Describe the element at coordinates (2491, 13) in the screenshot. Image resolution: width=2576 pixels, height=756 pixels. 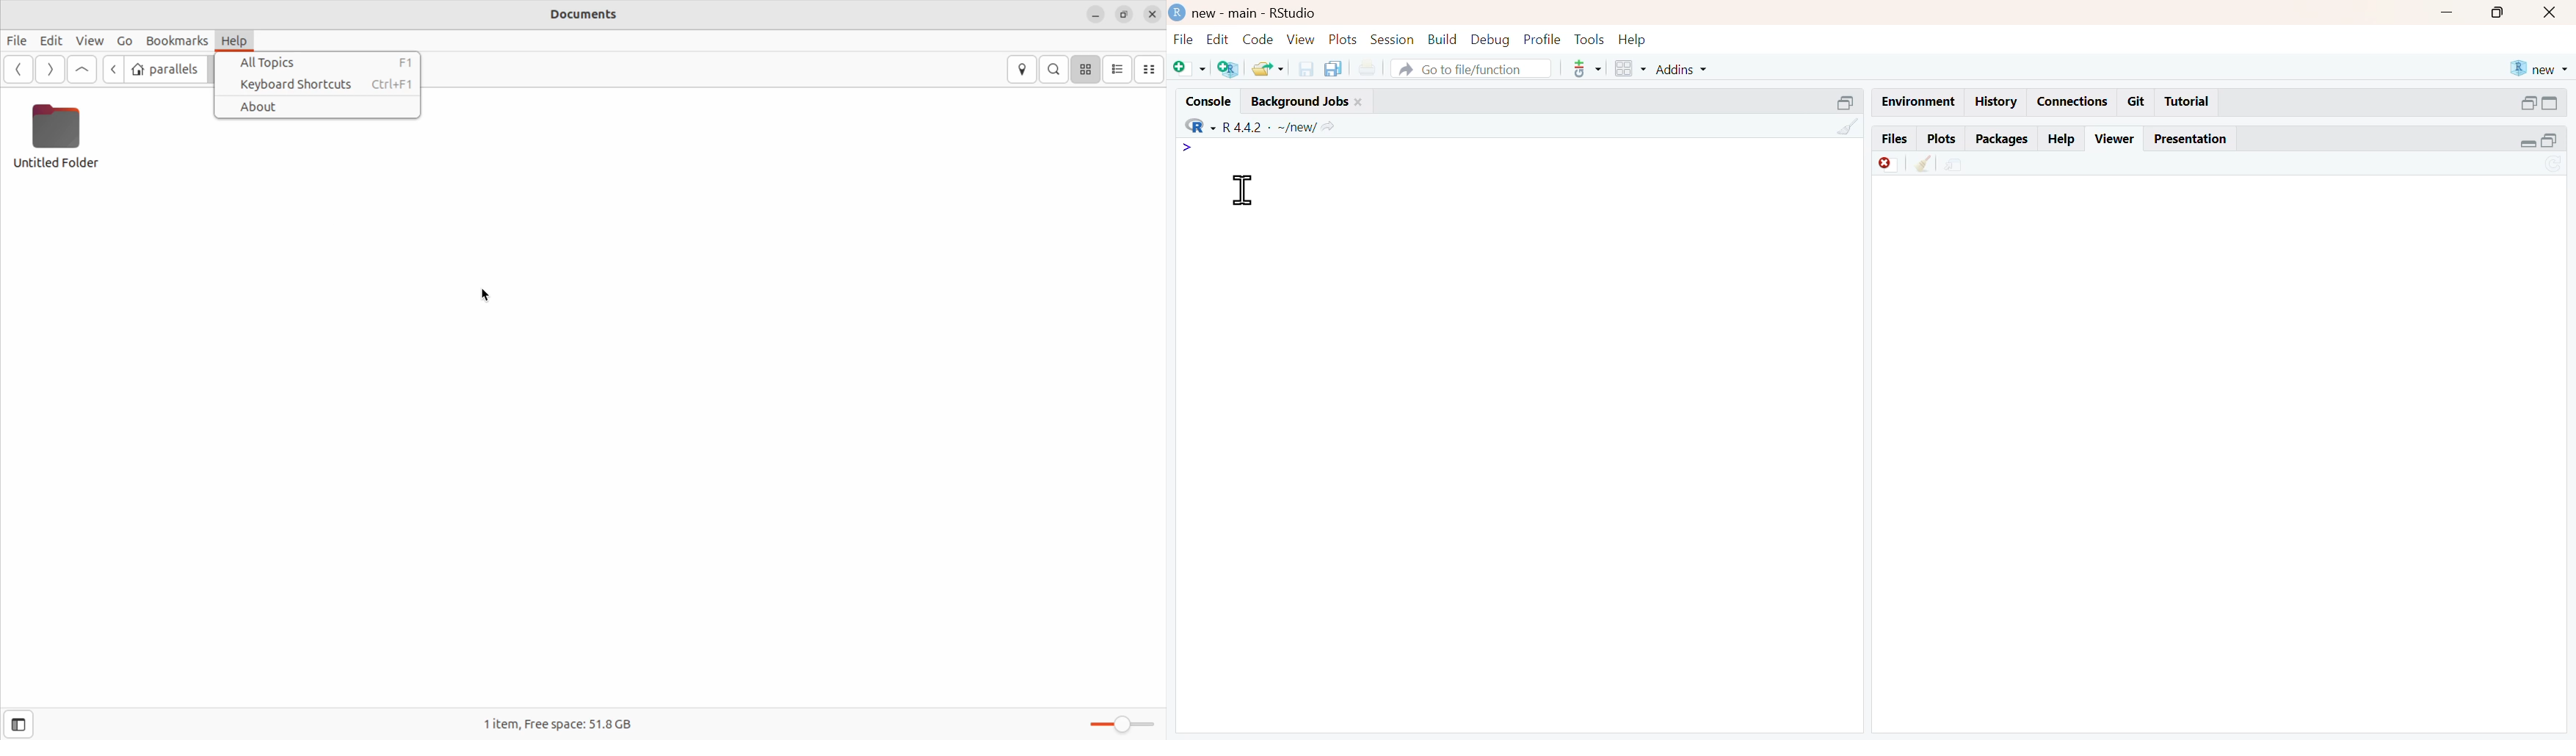
I see `maximize` at that location.